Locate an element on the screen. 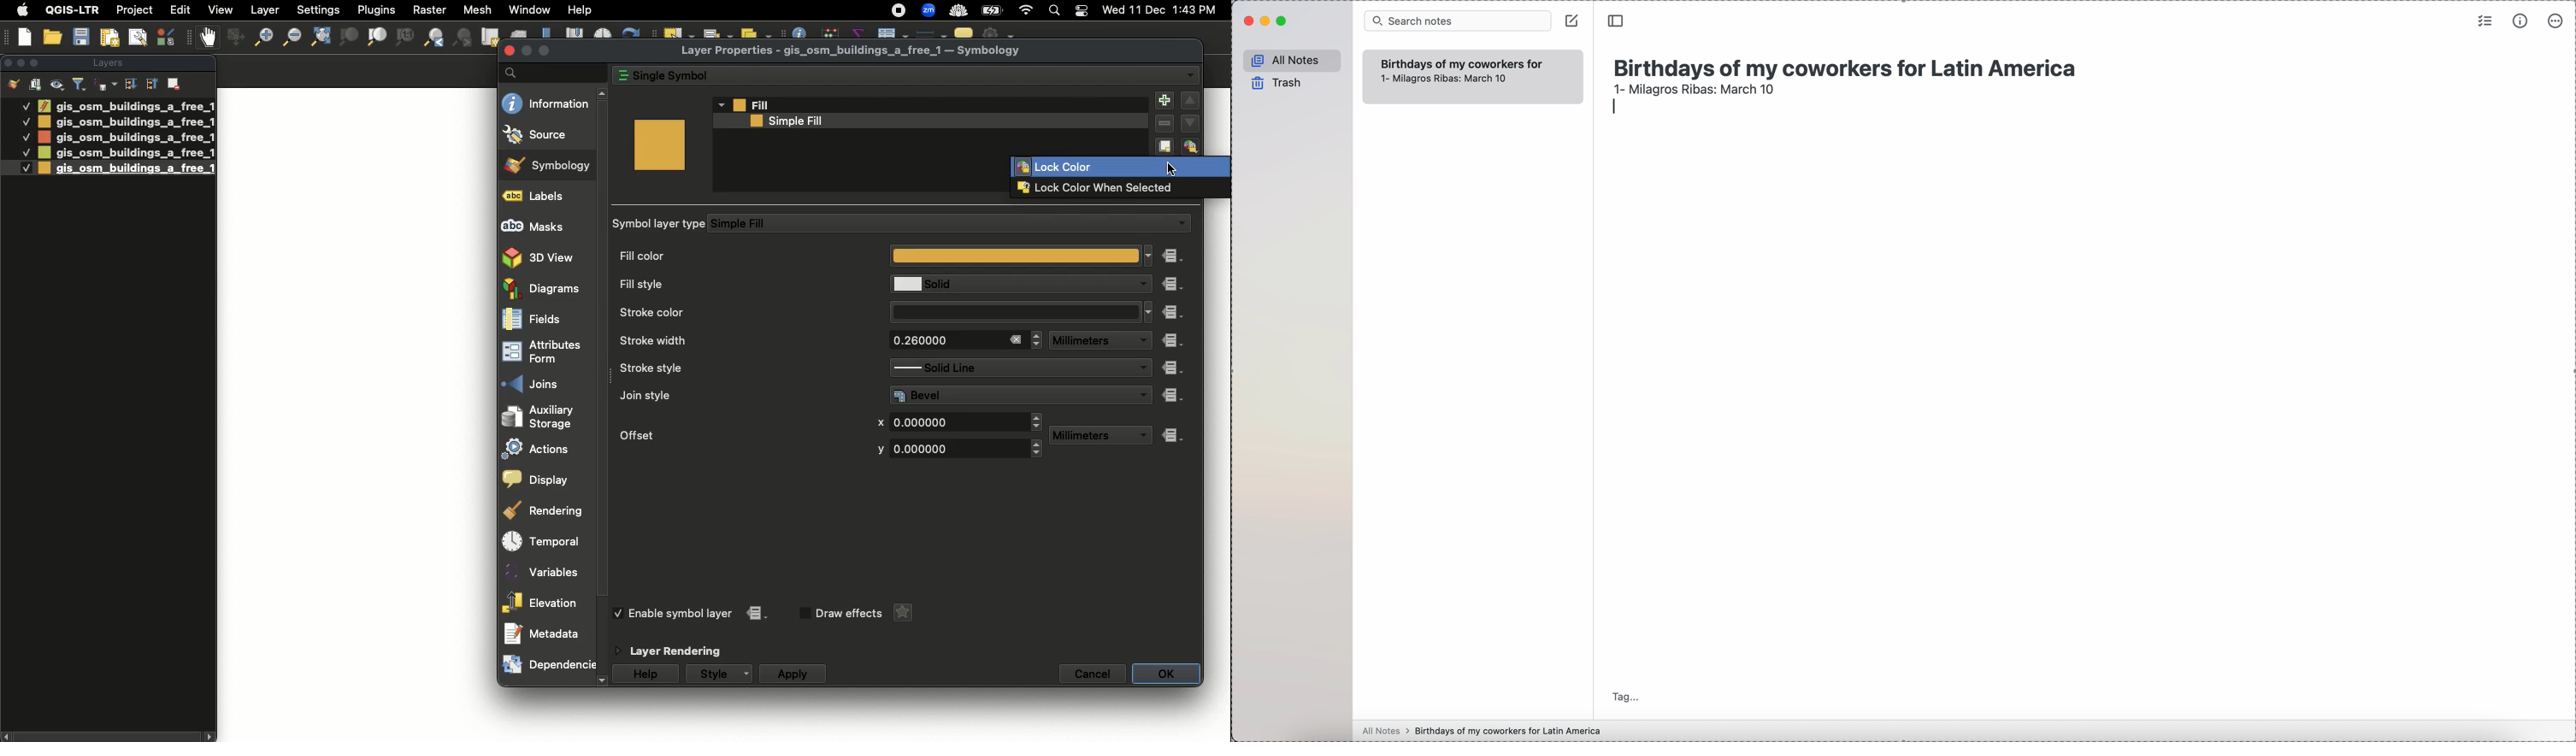 The image size is (2576, 756). New map view is located at coordinates (489, 38).